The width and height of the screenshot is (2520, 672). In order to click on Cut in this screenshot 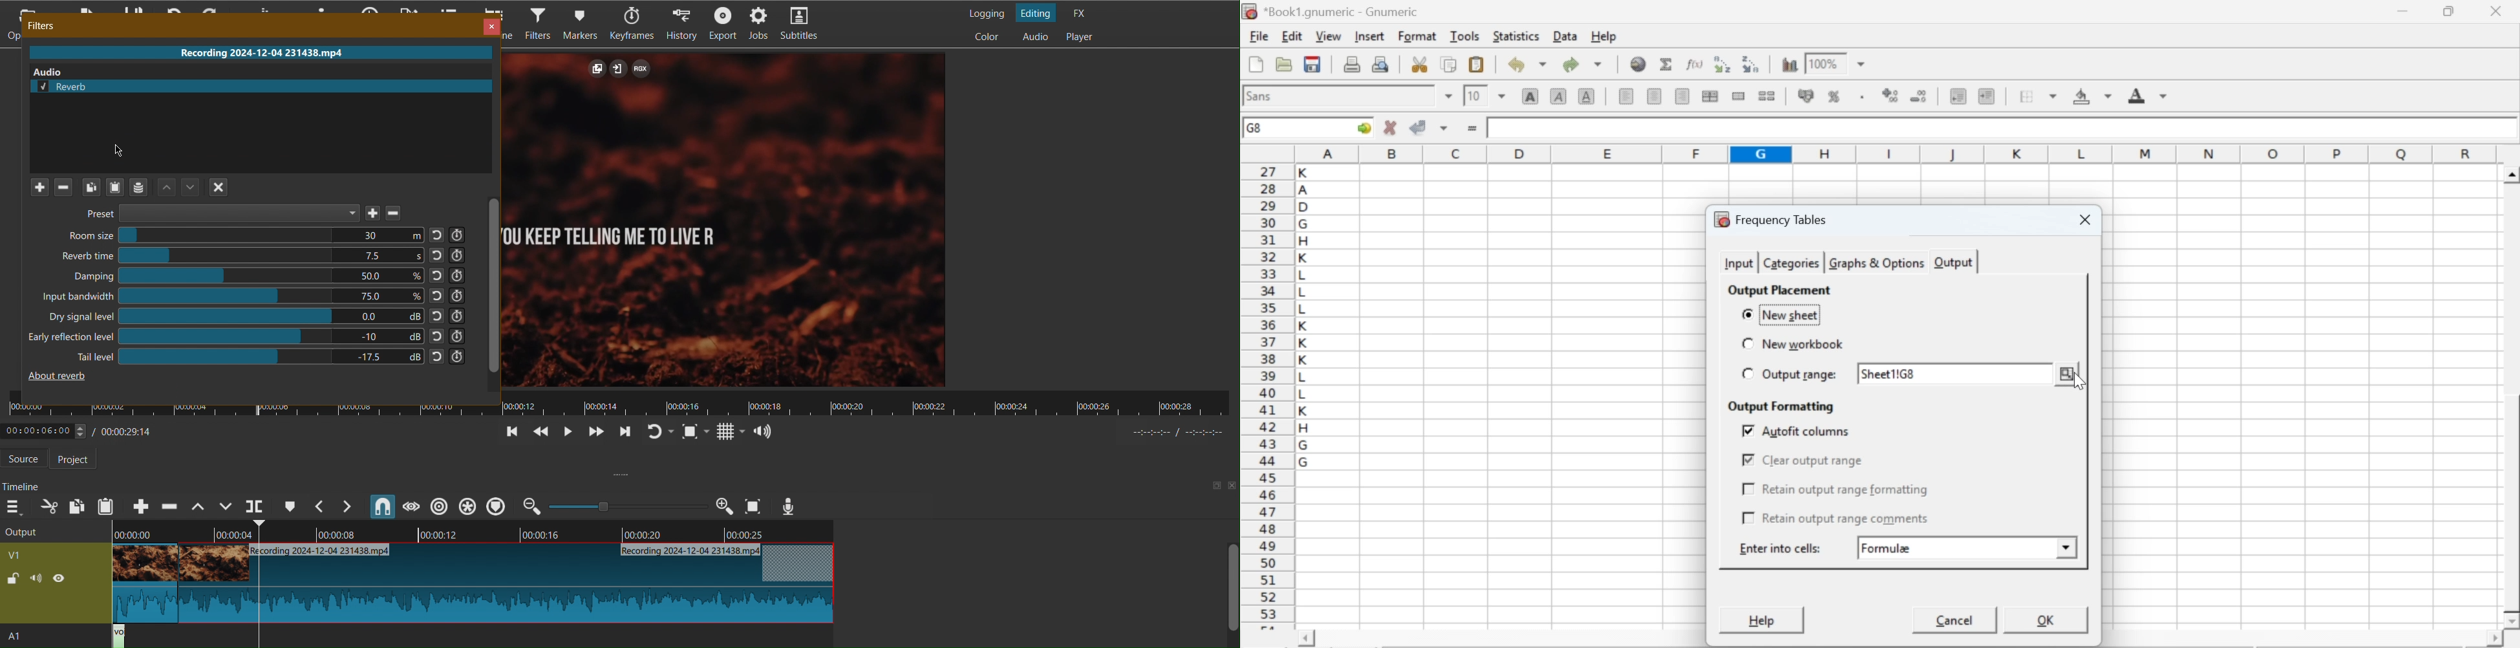, I will do `click(48, 506)`.